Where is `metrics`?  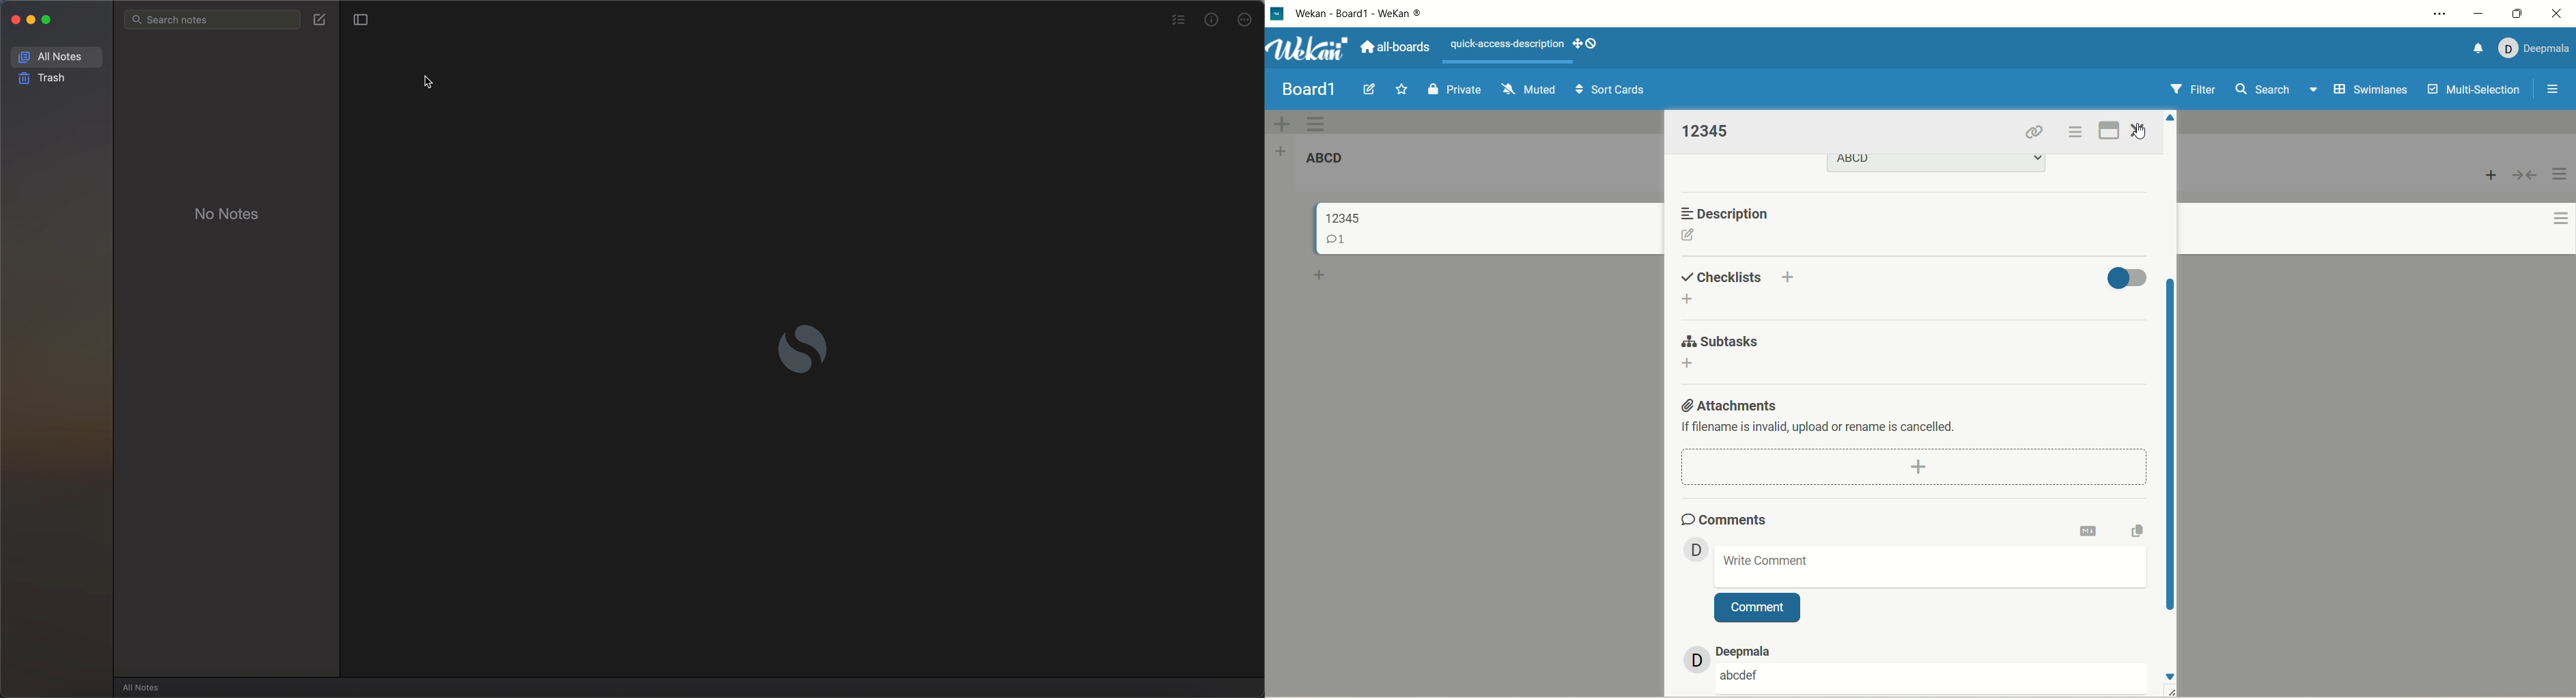
metrics is located at coordinates (1211, 19).